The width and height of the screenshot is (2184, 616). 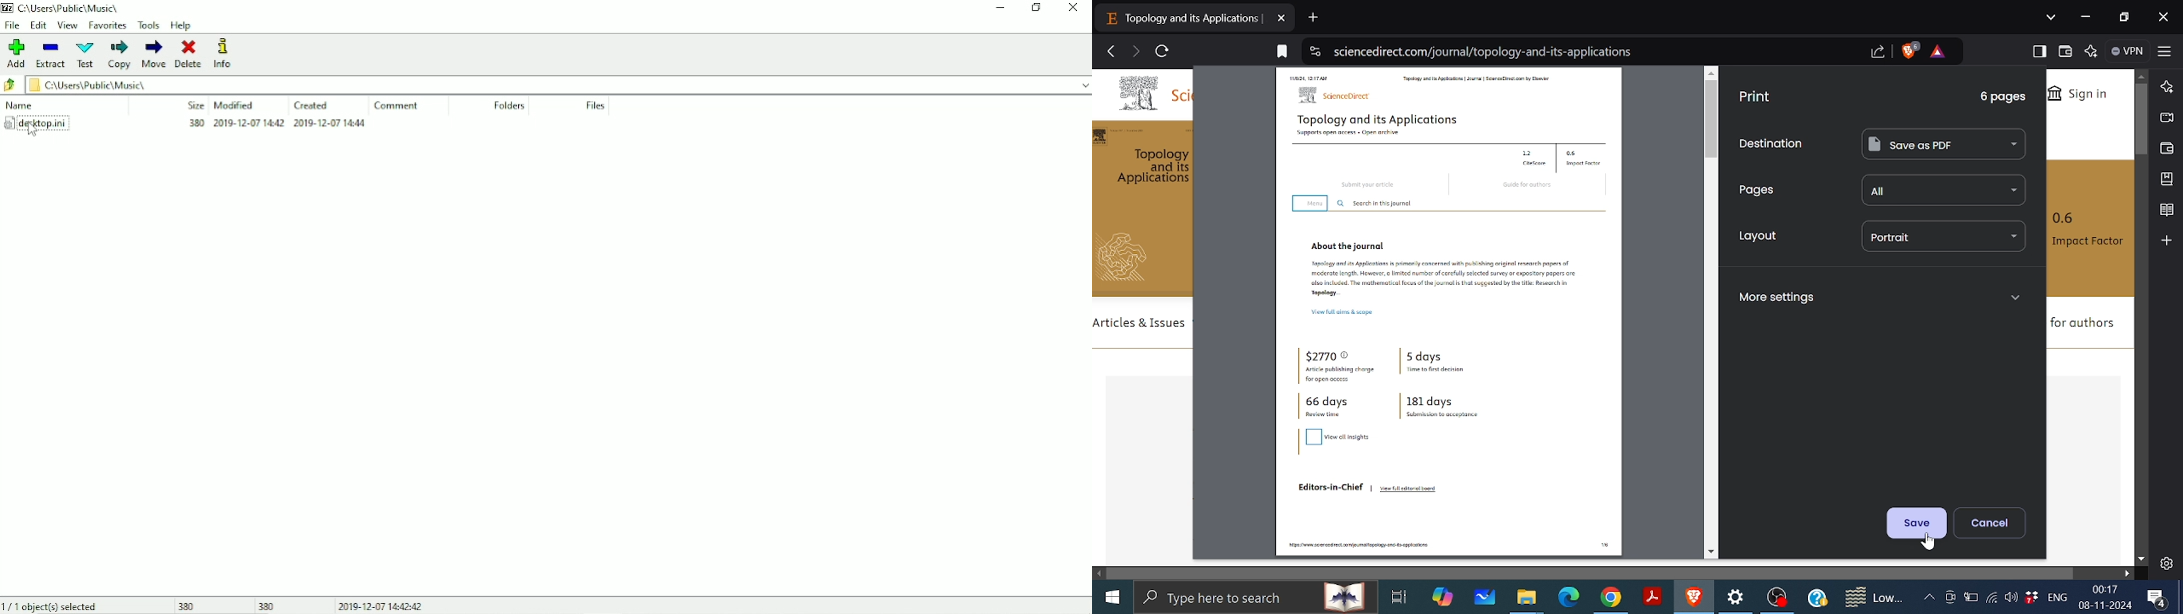 I want to click on View full aims & scope, so click(x=1350, y=313).